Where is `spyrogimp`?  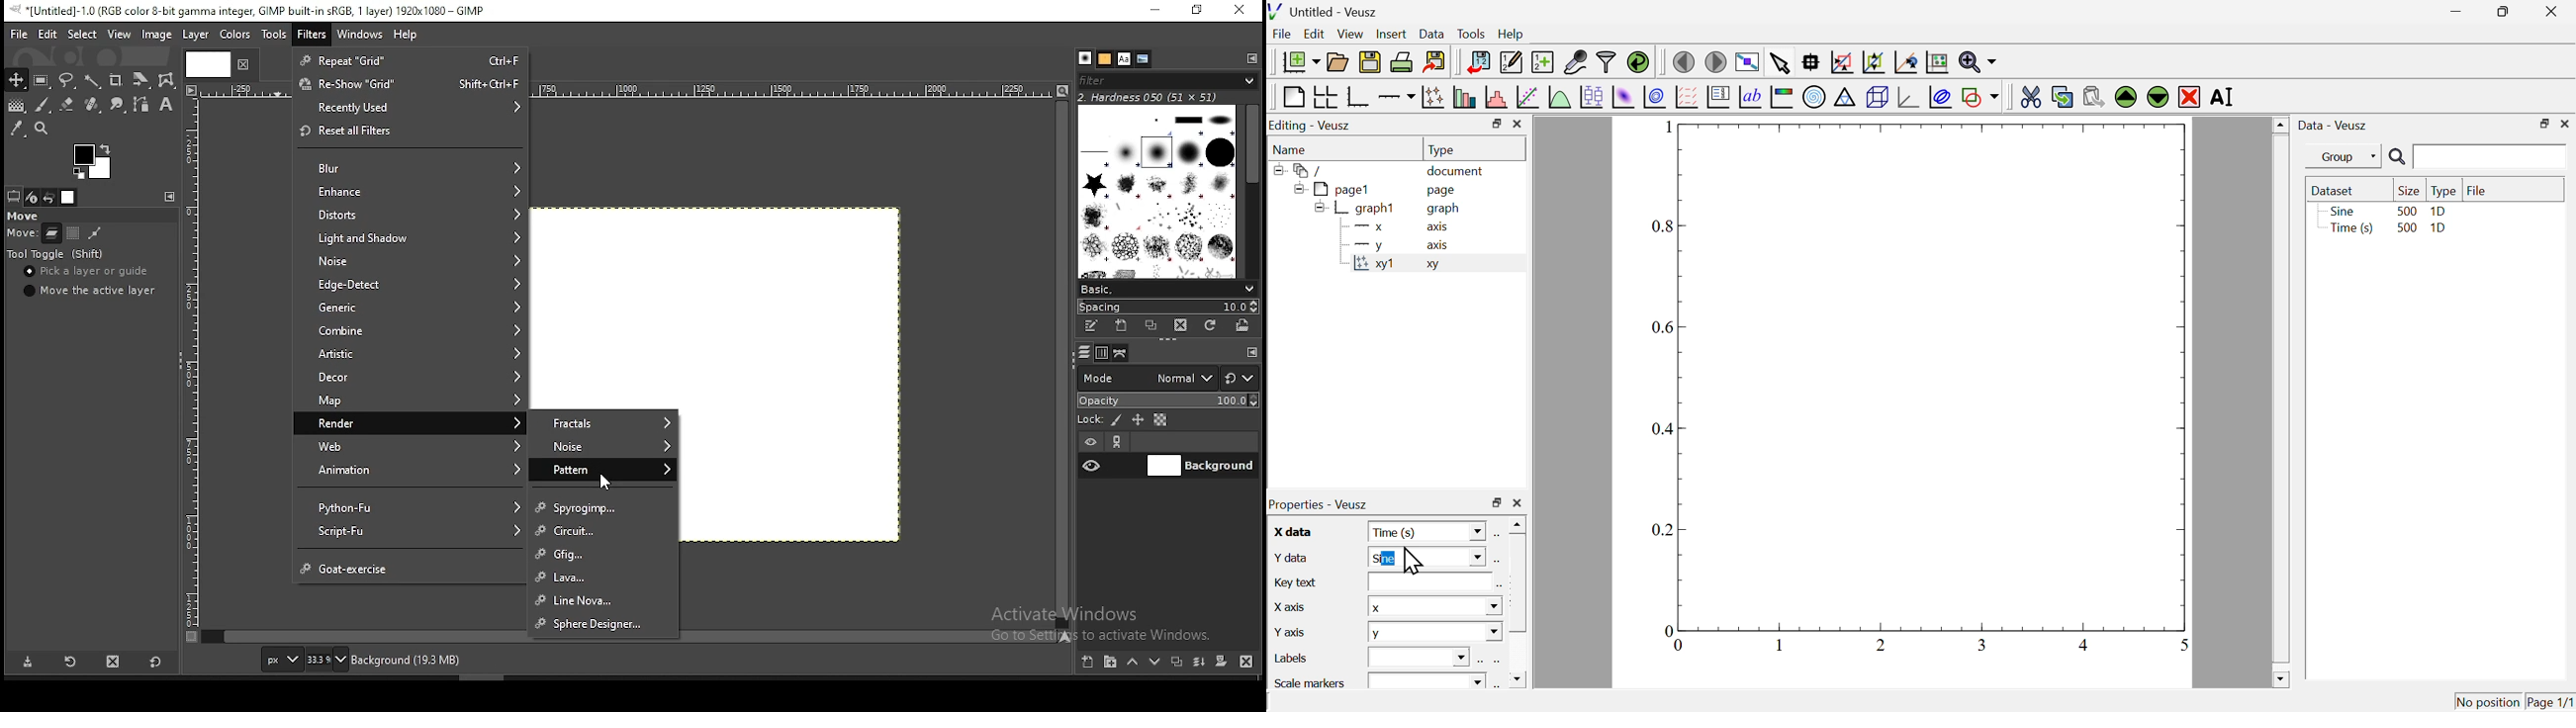
spyrogimp is located at coordinates (604, 508).